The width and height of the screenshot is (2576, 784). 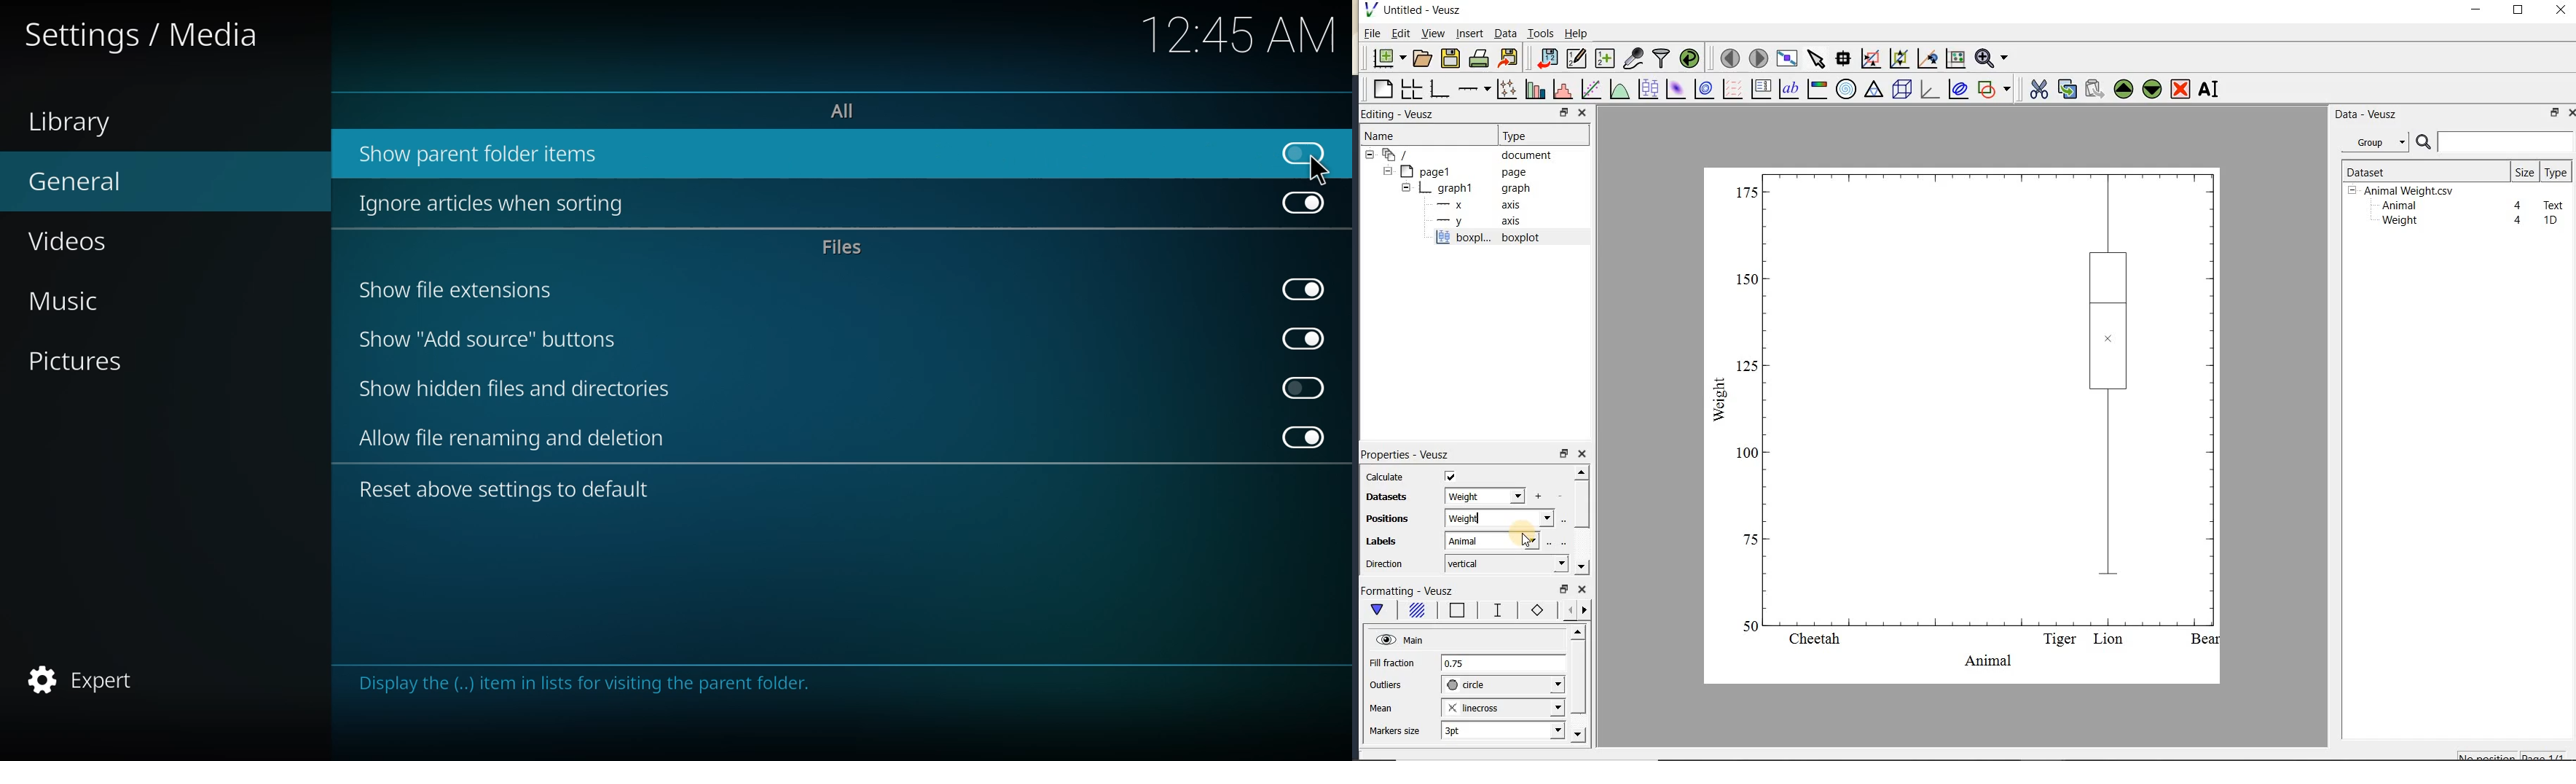 I want to click on Data - Veusz, so click(x=2379, y=143).